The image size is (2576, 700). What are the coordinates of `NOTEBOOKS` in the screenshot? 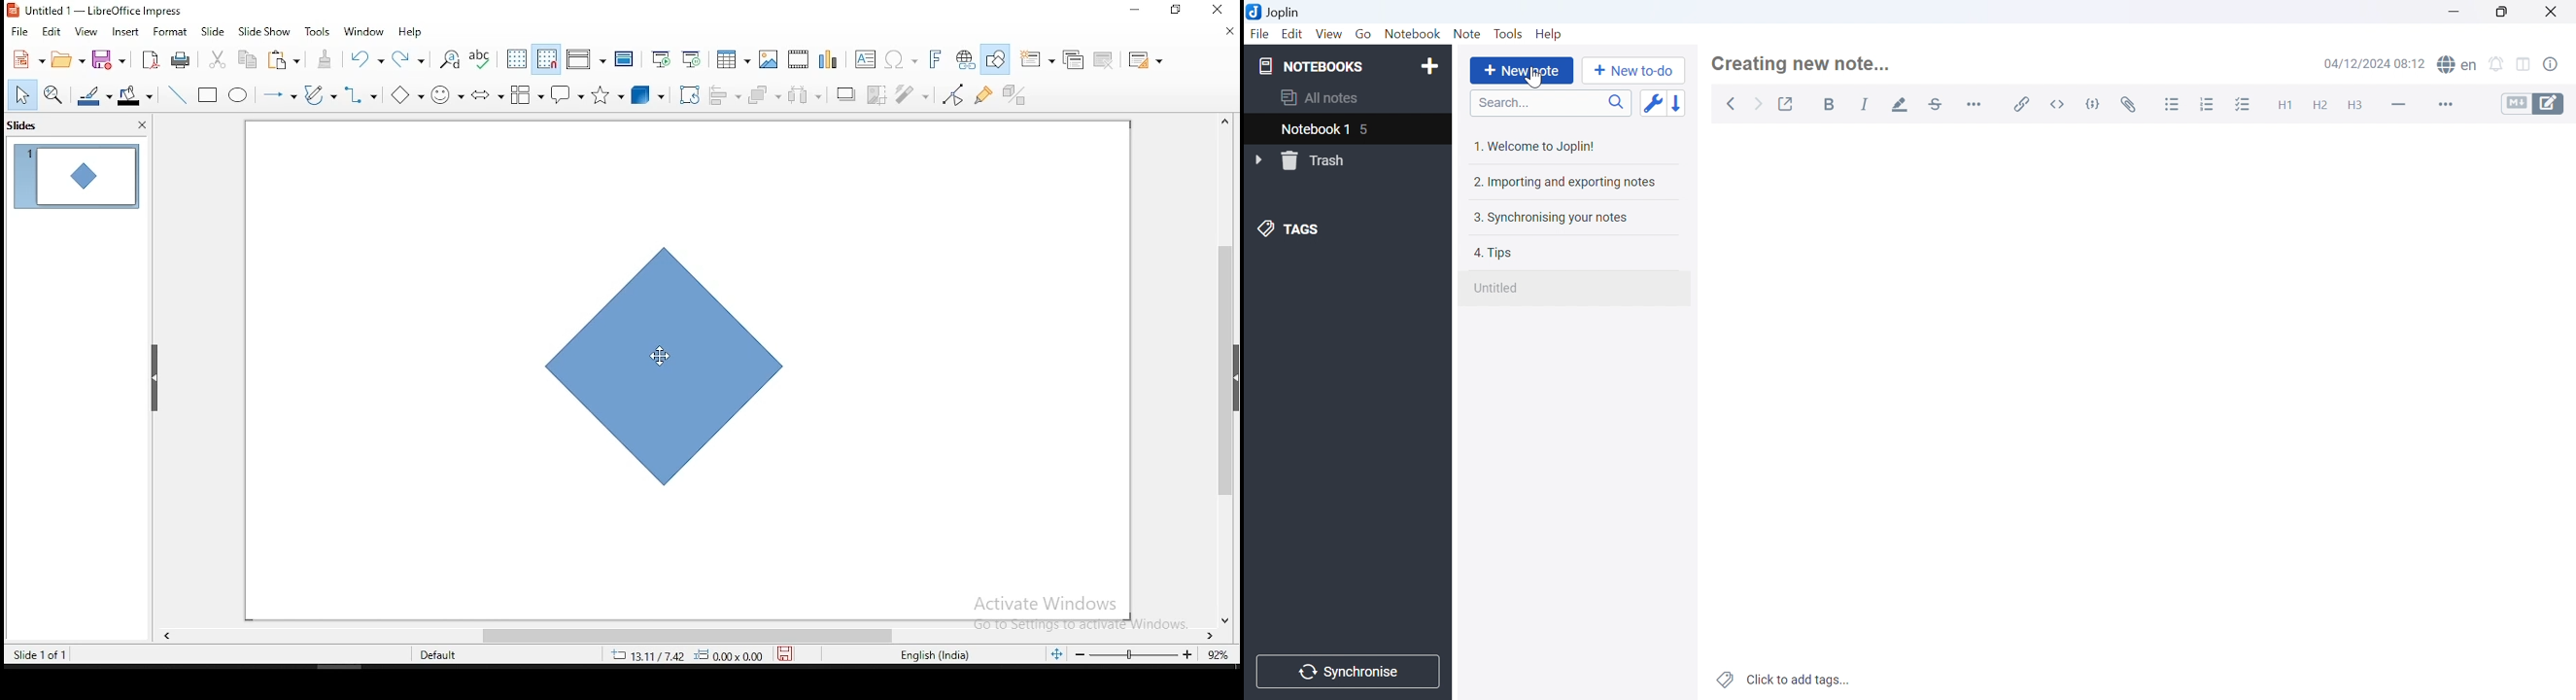 It's located at (1314, 67).